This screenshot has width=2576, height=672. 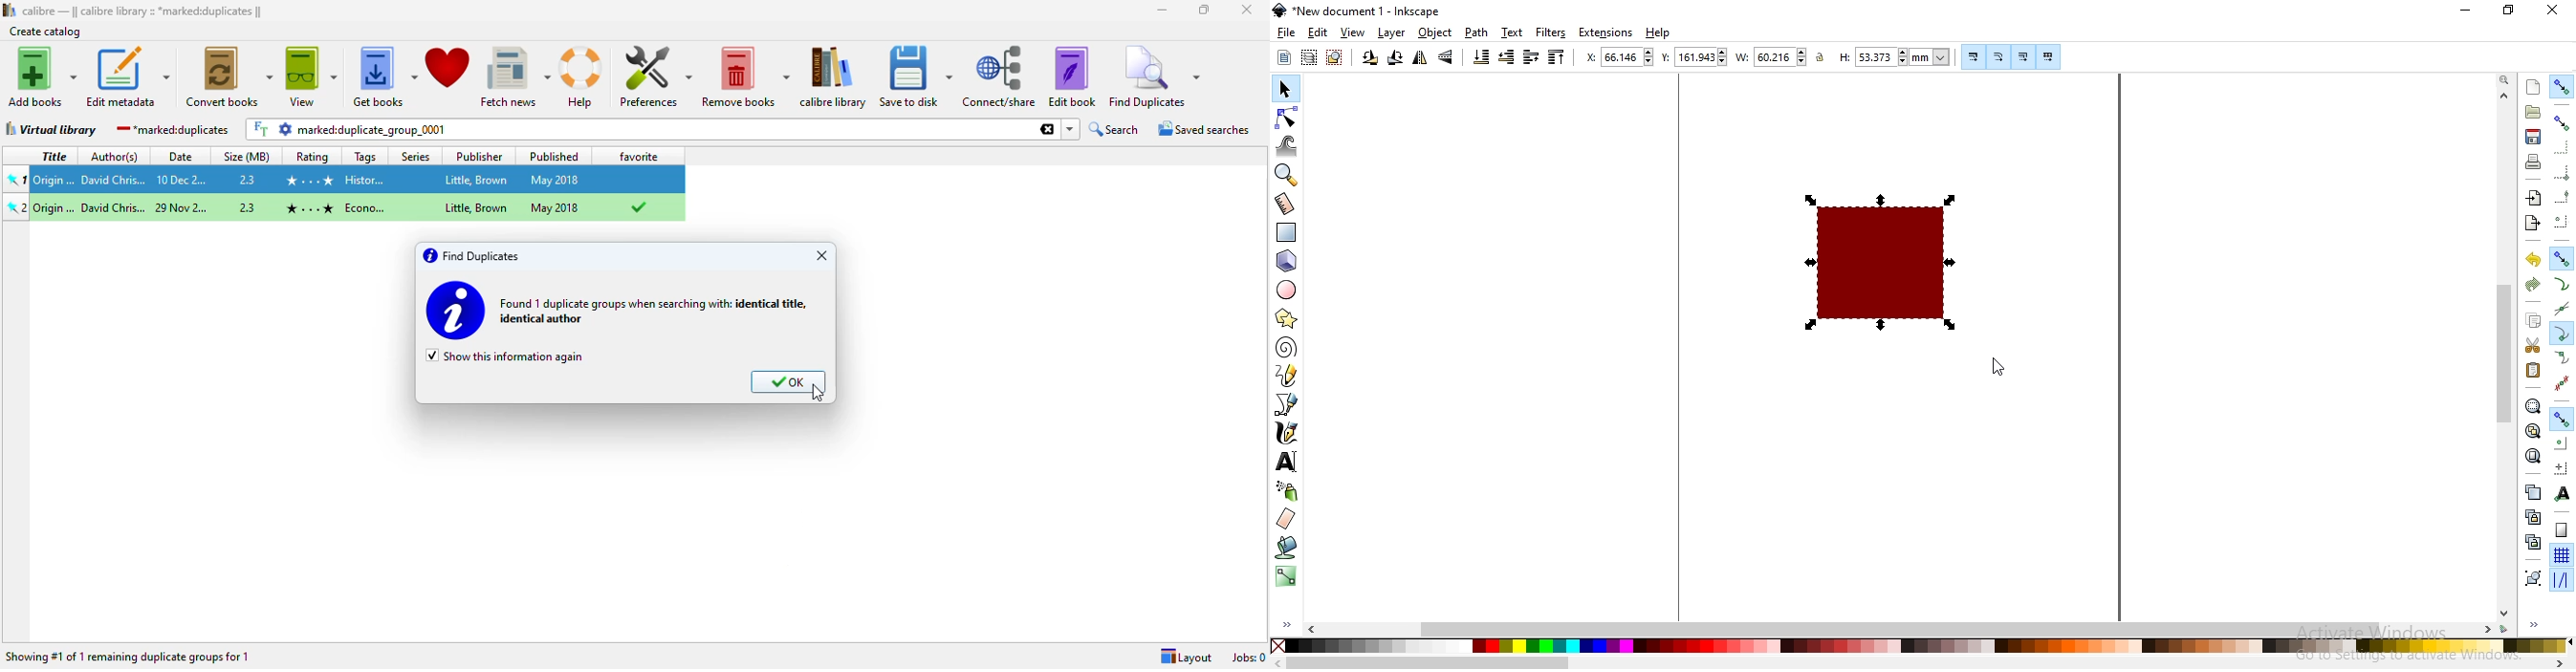 What do you see at coordinates (1163, 10) in the screenshot?
I see `minimize` at bounding box center [1163, 10].